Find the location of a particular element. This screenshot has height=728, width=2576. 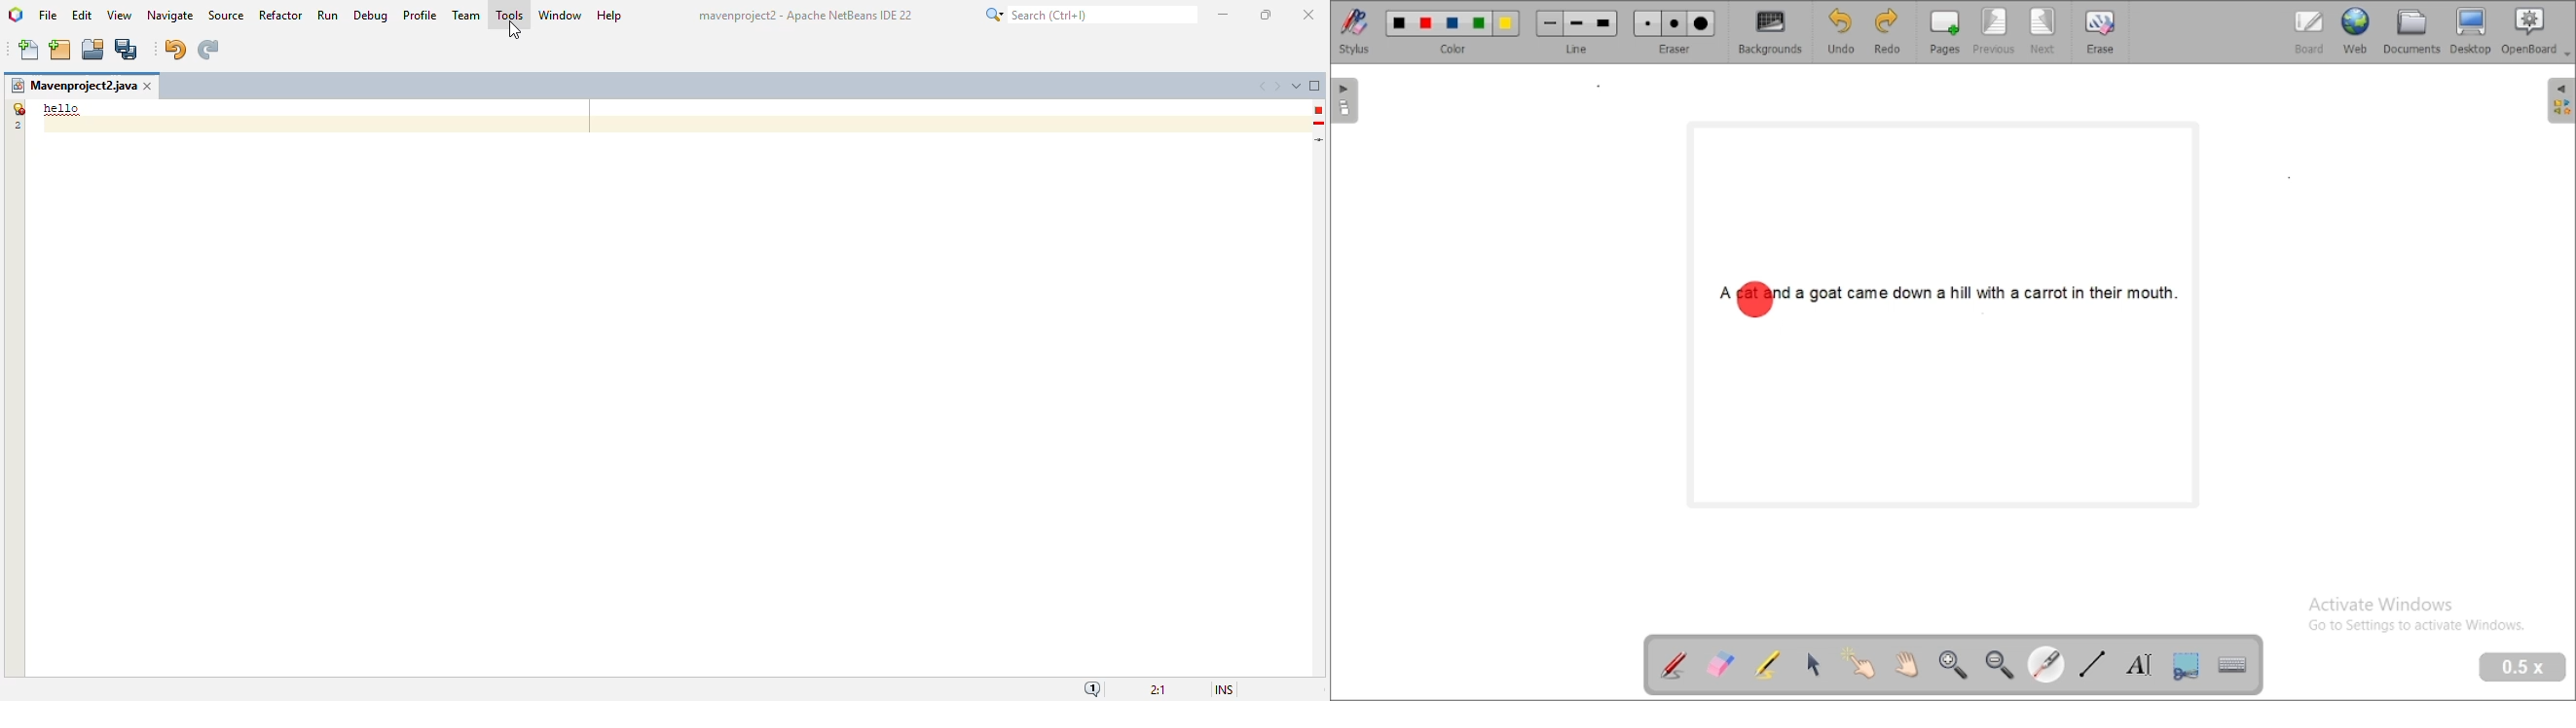

write text is located at coordinates (2138, 664).